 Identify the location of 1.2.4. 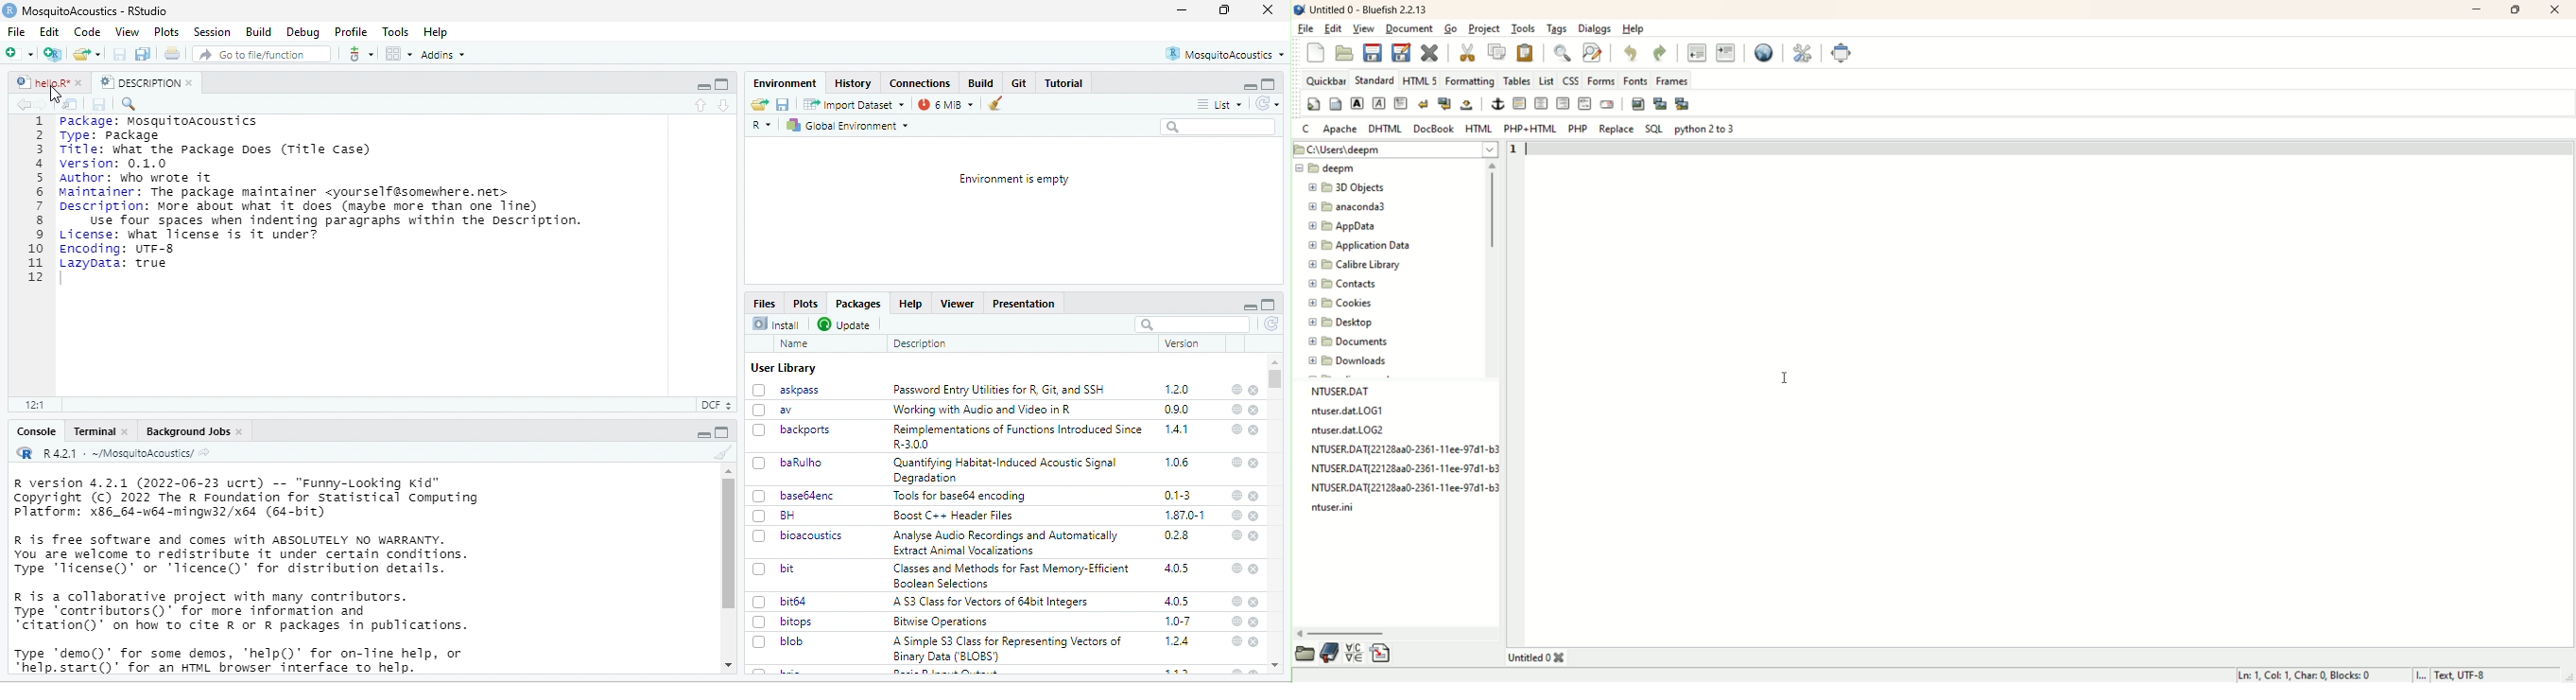
(1179, 641).